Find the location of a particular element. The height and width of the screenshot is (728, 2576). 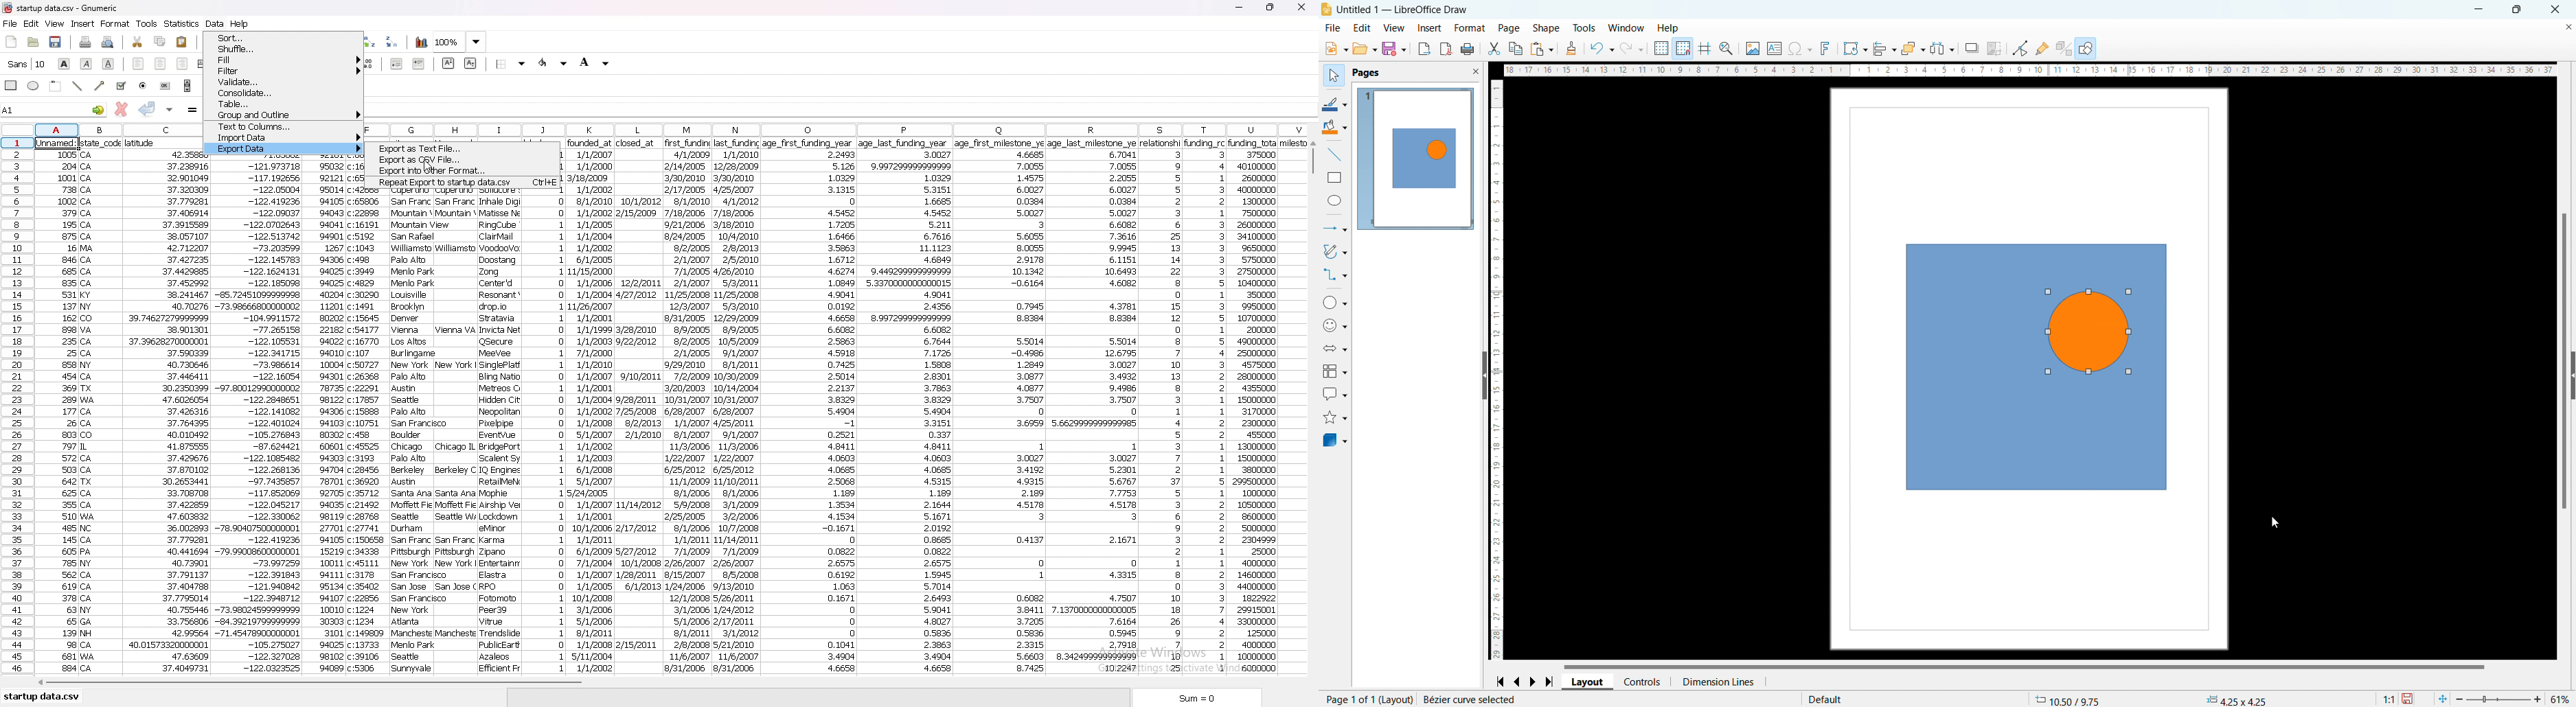

data is located at coordinates (808, 408).